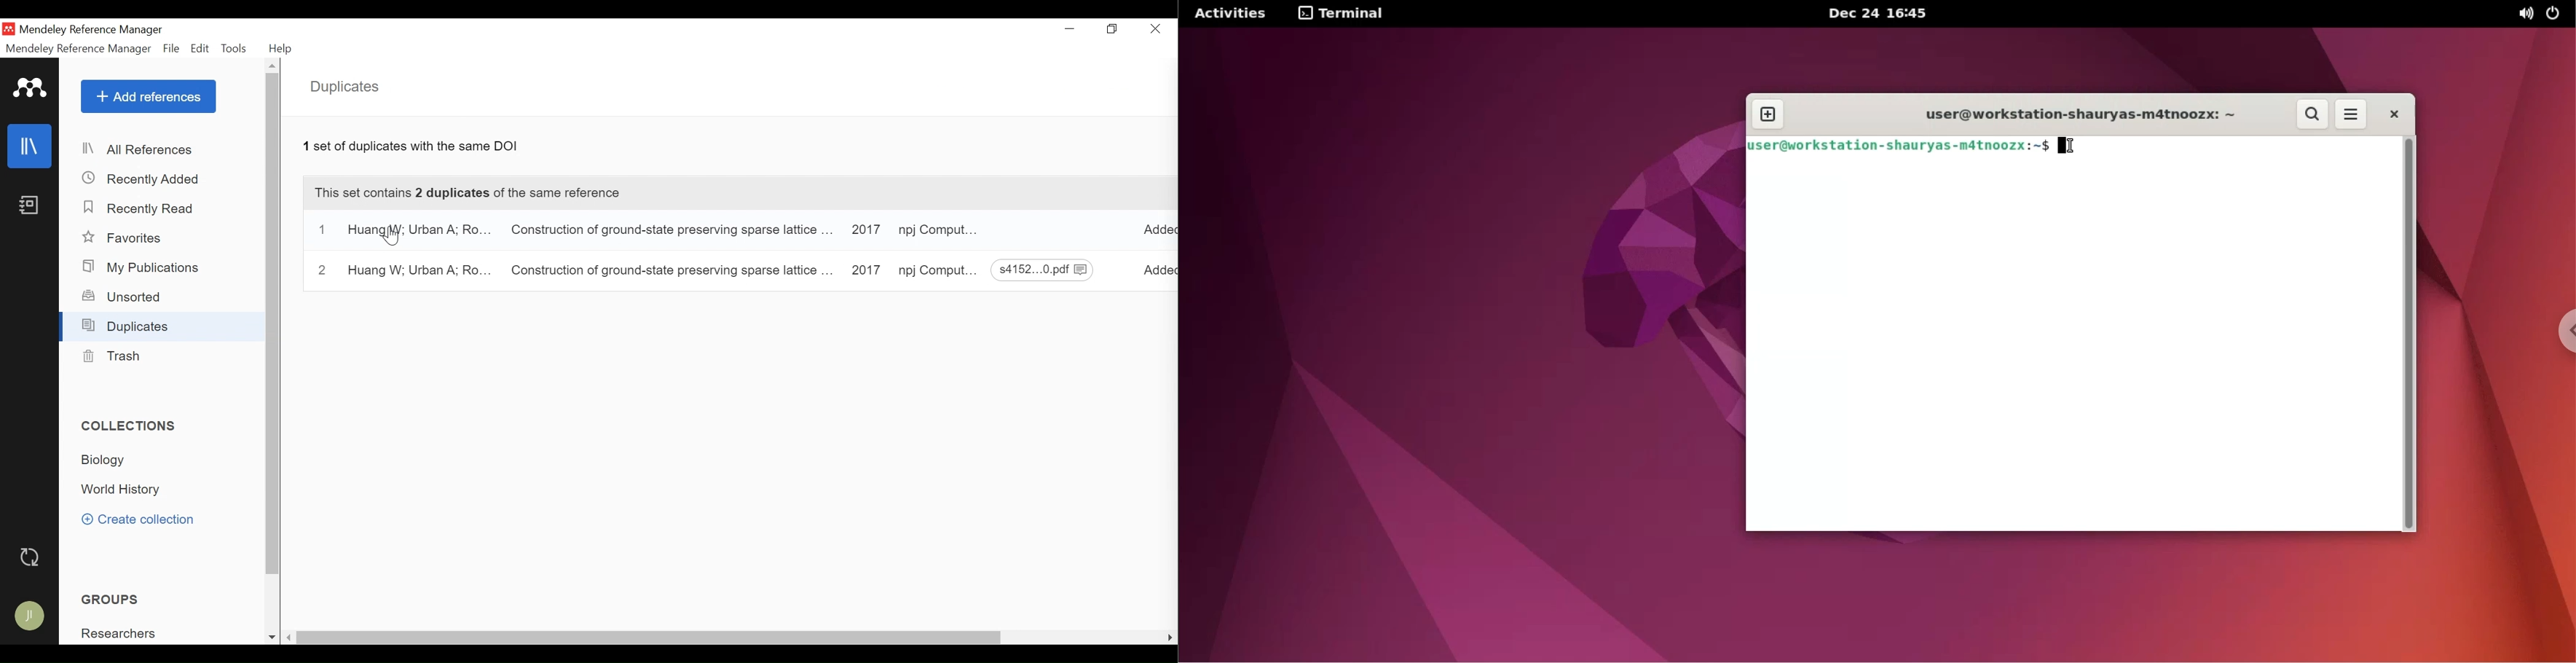 This screenshot has height=672, width=2576. What do you see at coordinates (738, 195) in the screenshot?
I see `This Set Contains 2 duplicates of the same reference` at bounding box center [738, 195].